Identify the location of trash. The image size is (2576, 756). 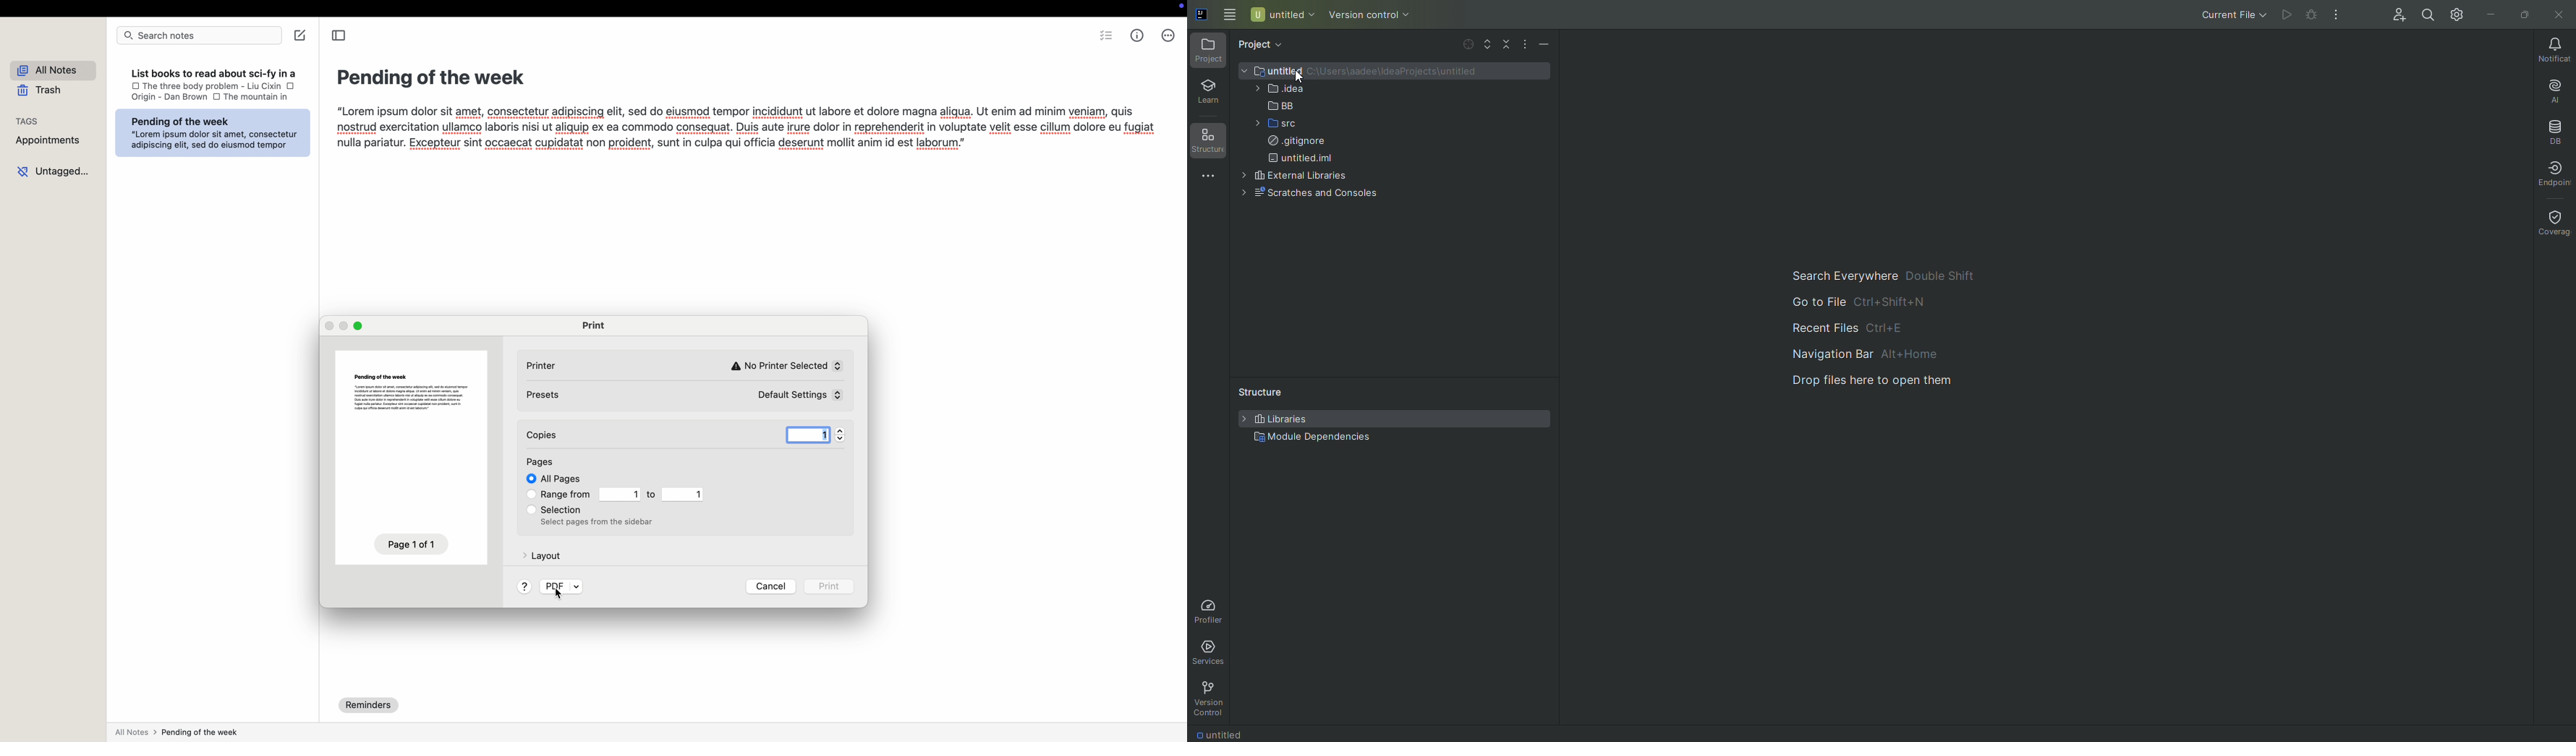
(40, 93).